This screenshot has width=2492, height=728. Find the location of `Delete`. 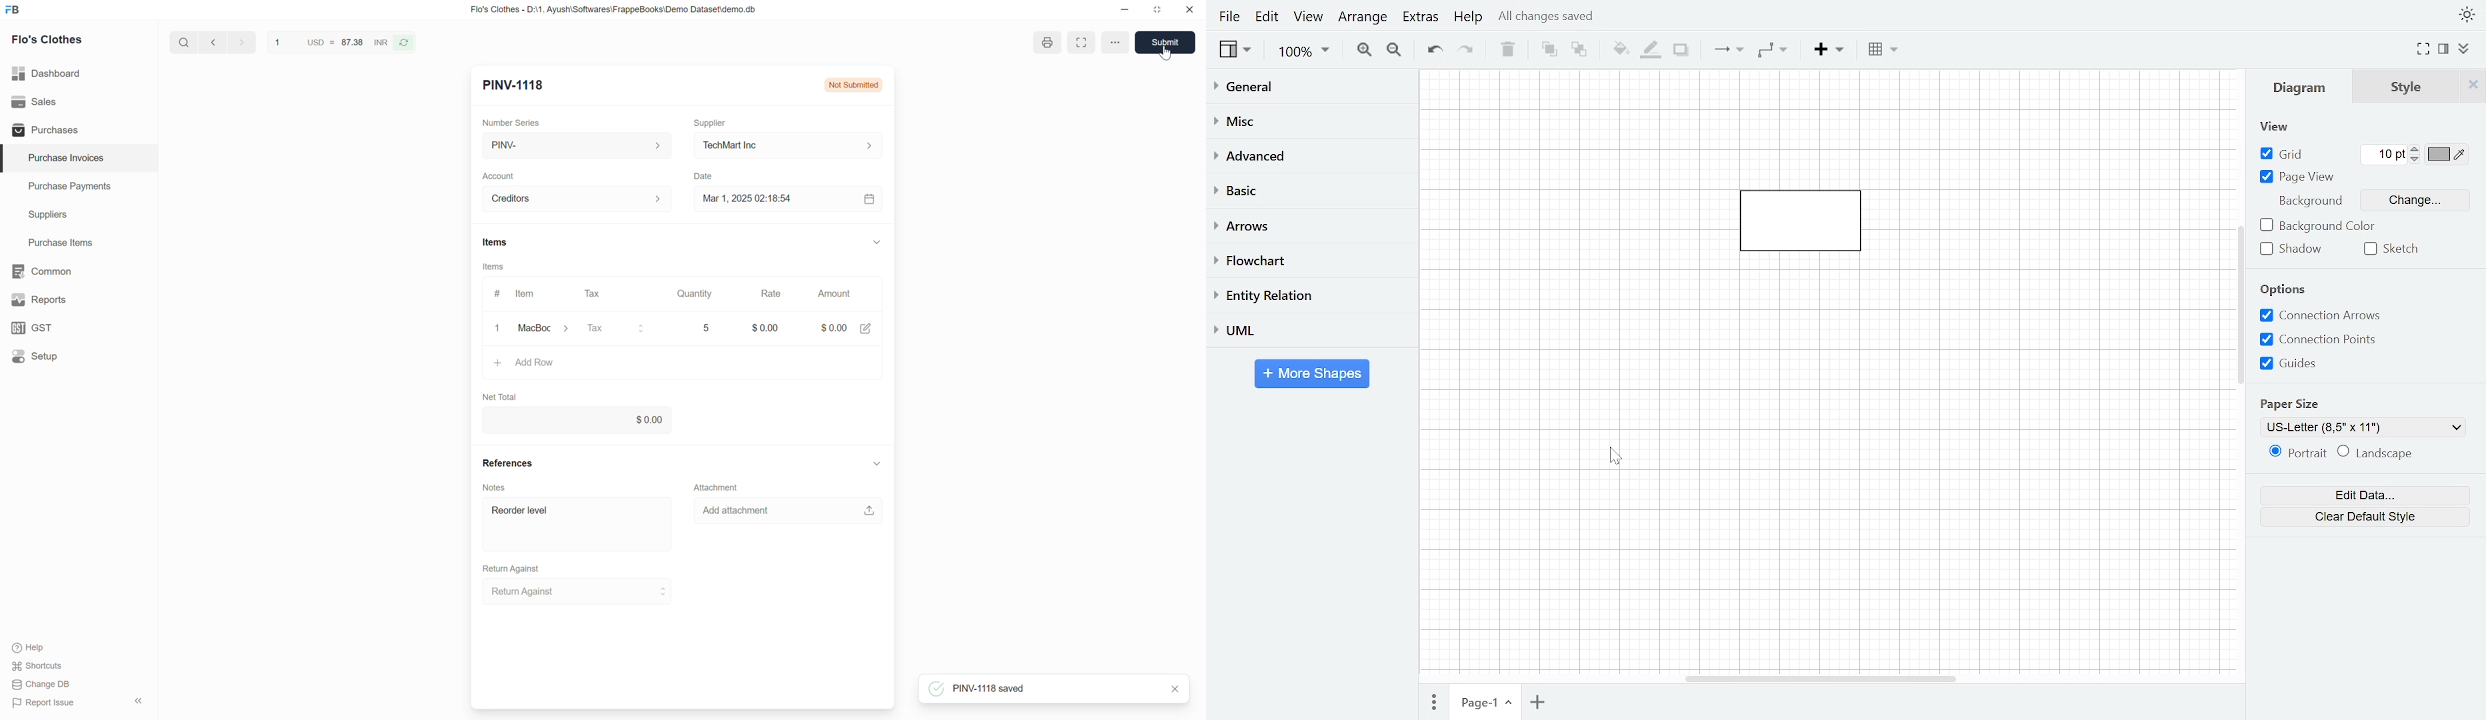

Delete is located at coordinates (1508, 50).